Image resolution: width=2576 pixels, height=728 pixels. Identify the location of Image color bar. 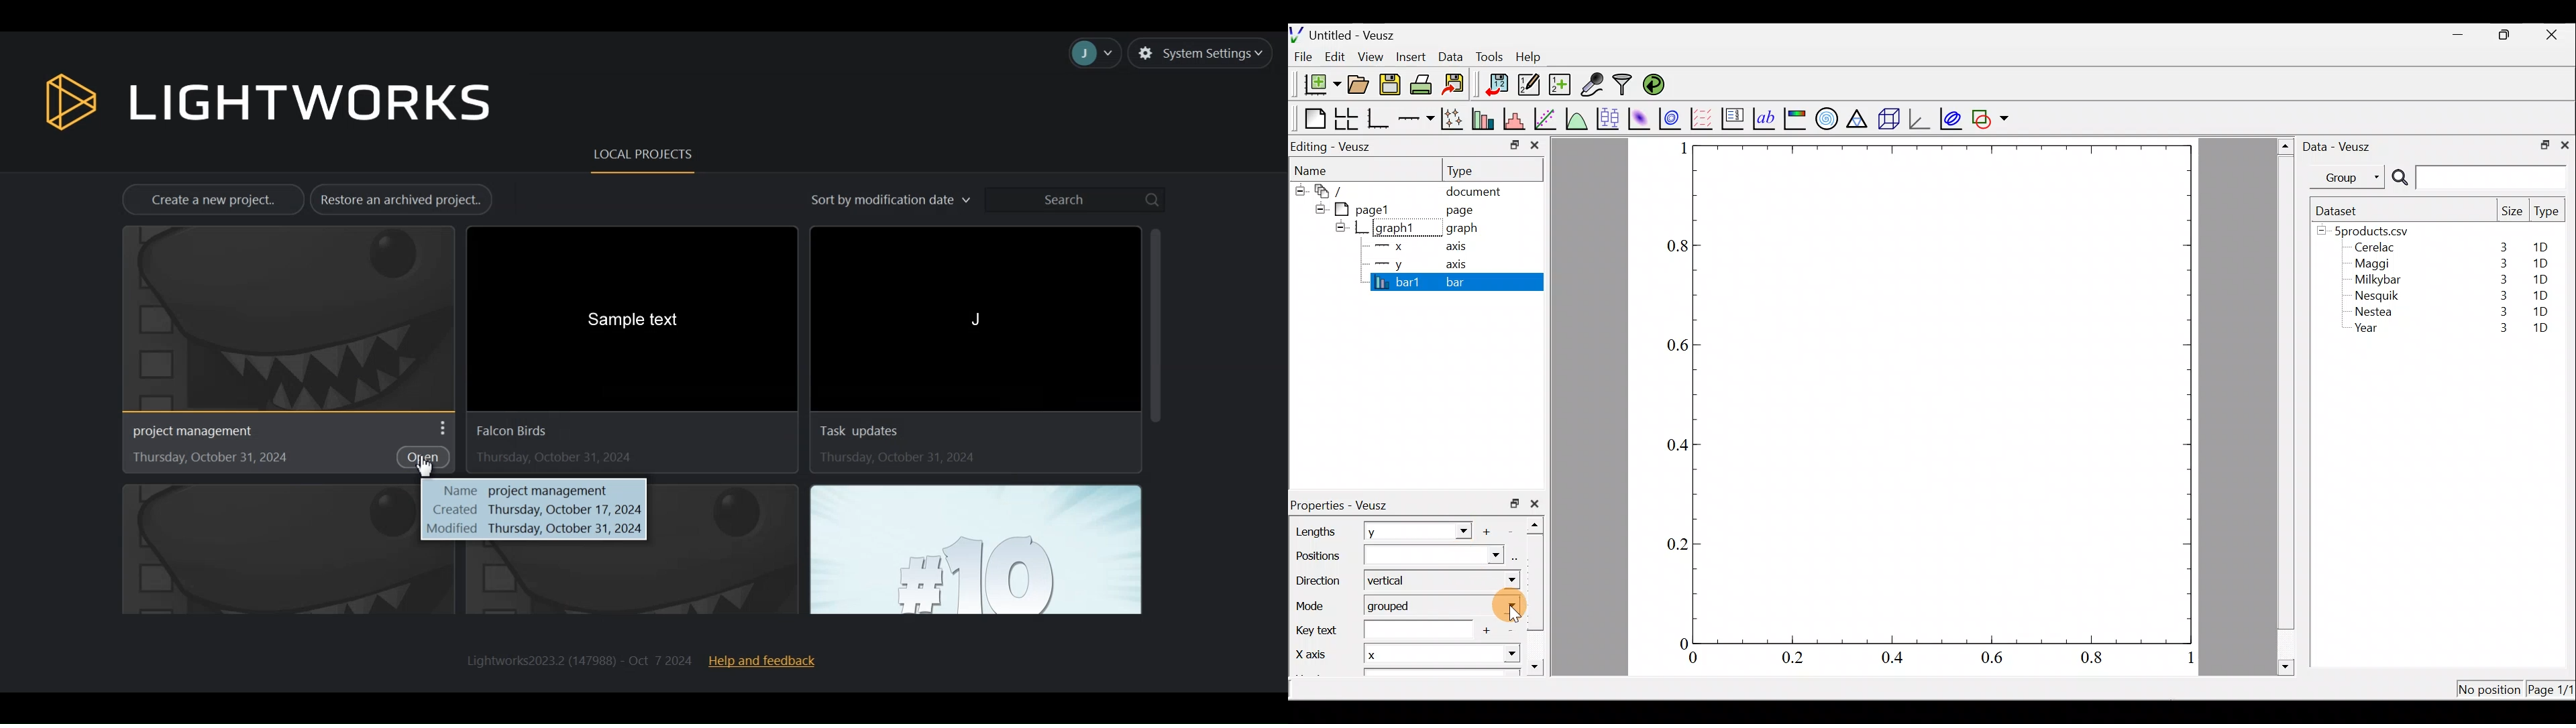
(1796, 118).